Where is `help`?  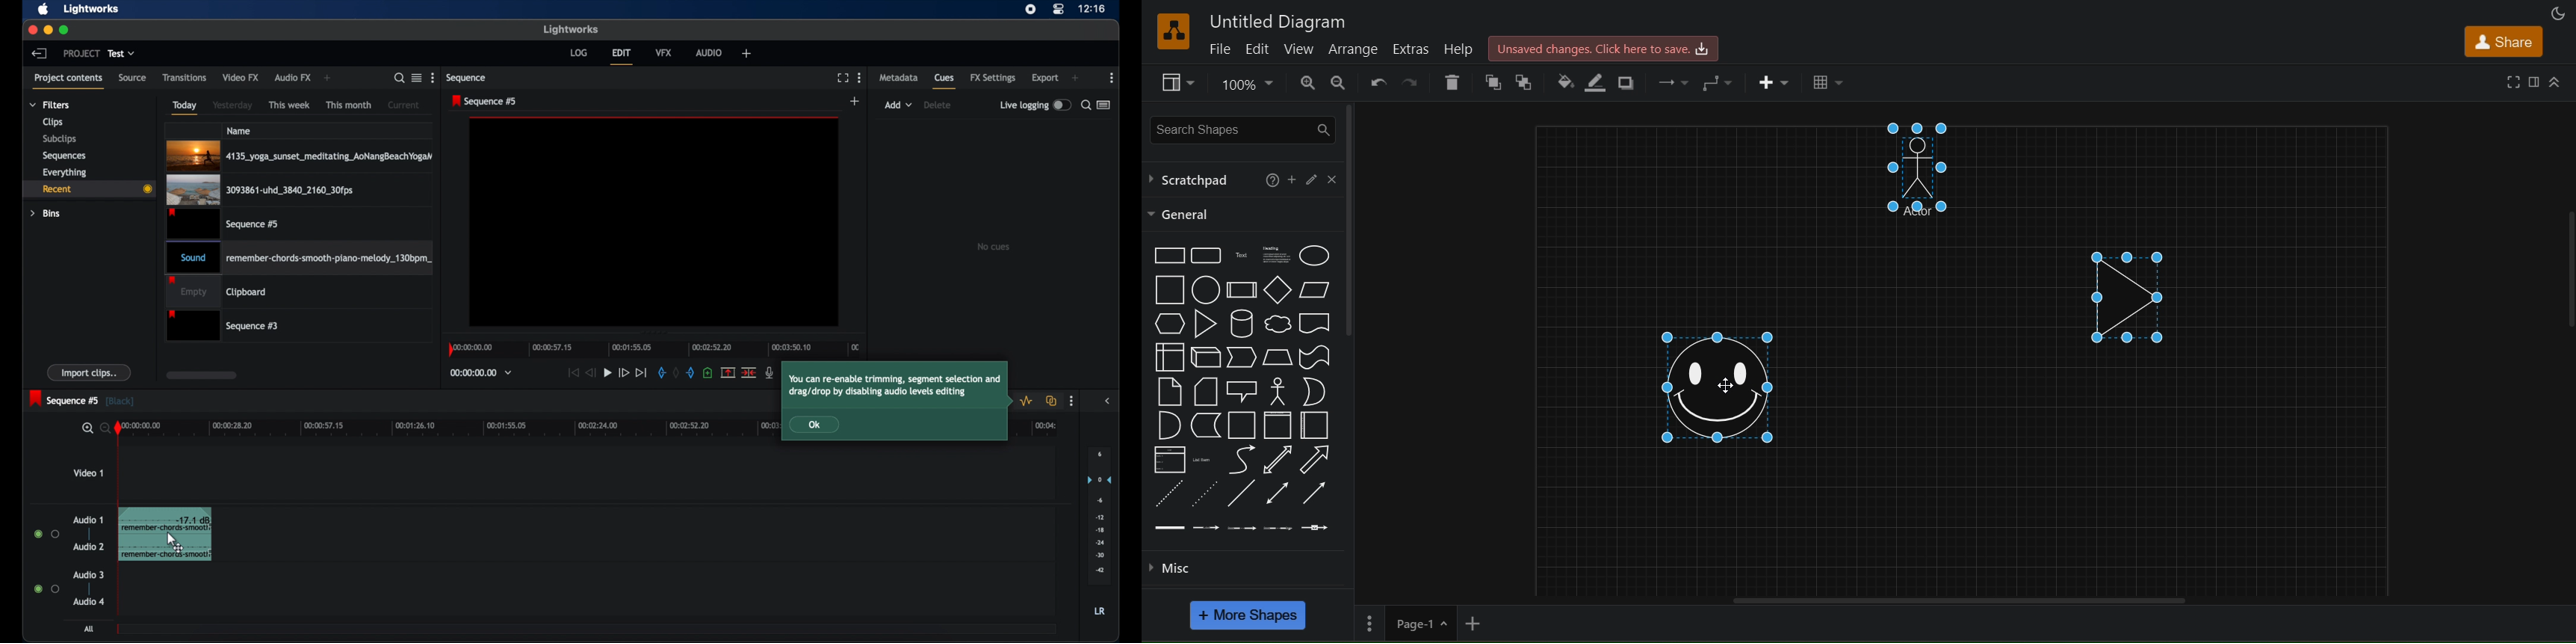 help is located at coordinates (1461, 49).